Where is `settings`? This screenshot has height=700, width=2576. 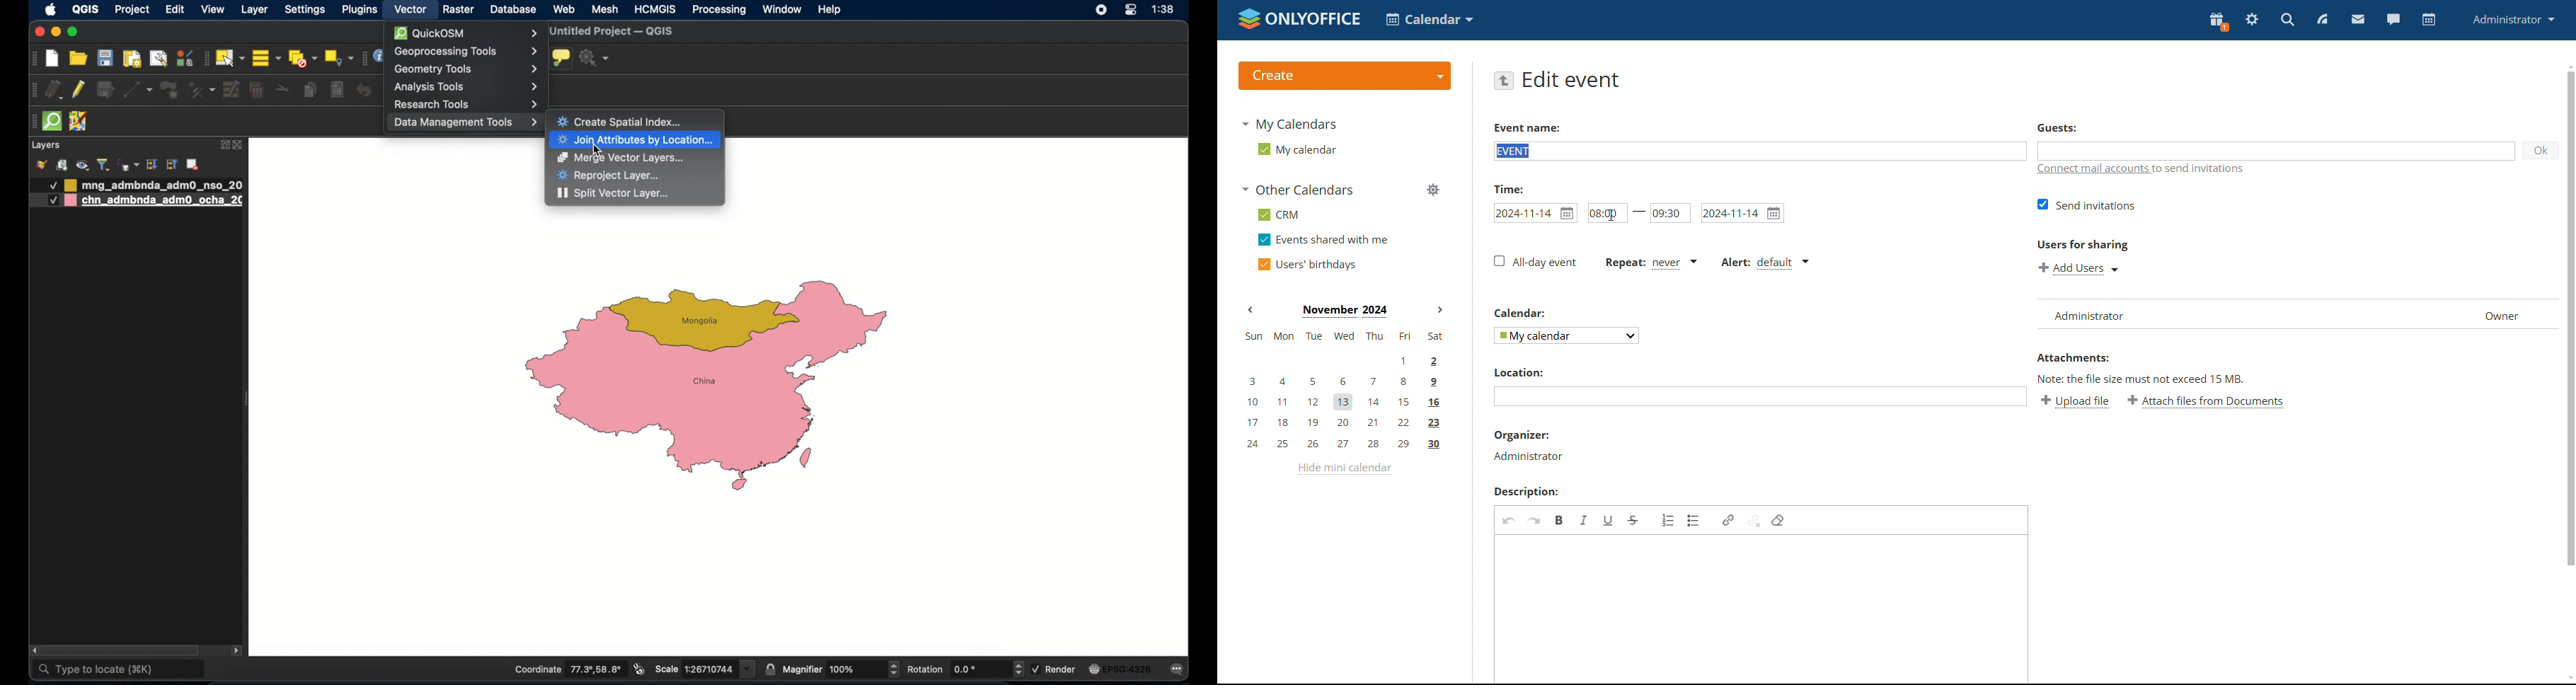
settings is located at coordinates (306, 10).